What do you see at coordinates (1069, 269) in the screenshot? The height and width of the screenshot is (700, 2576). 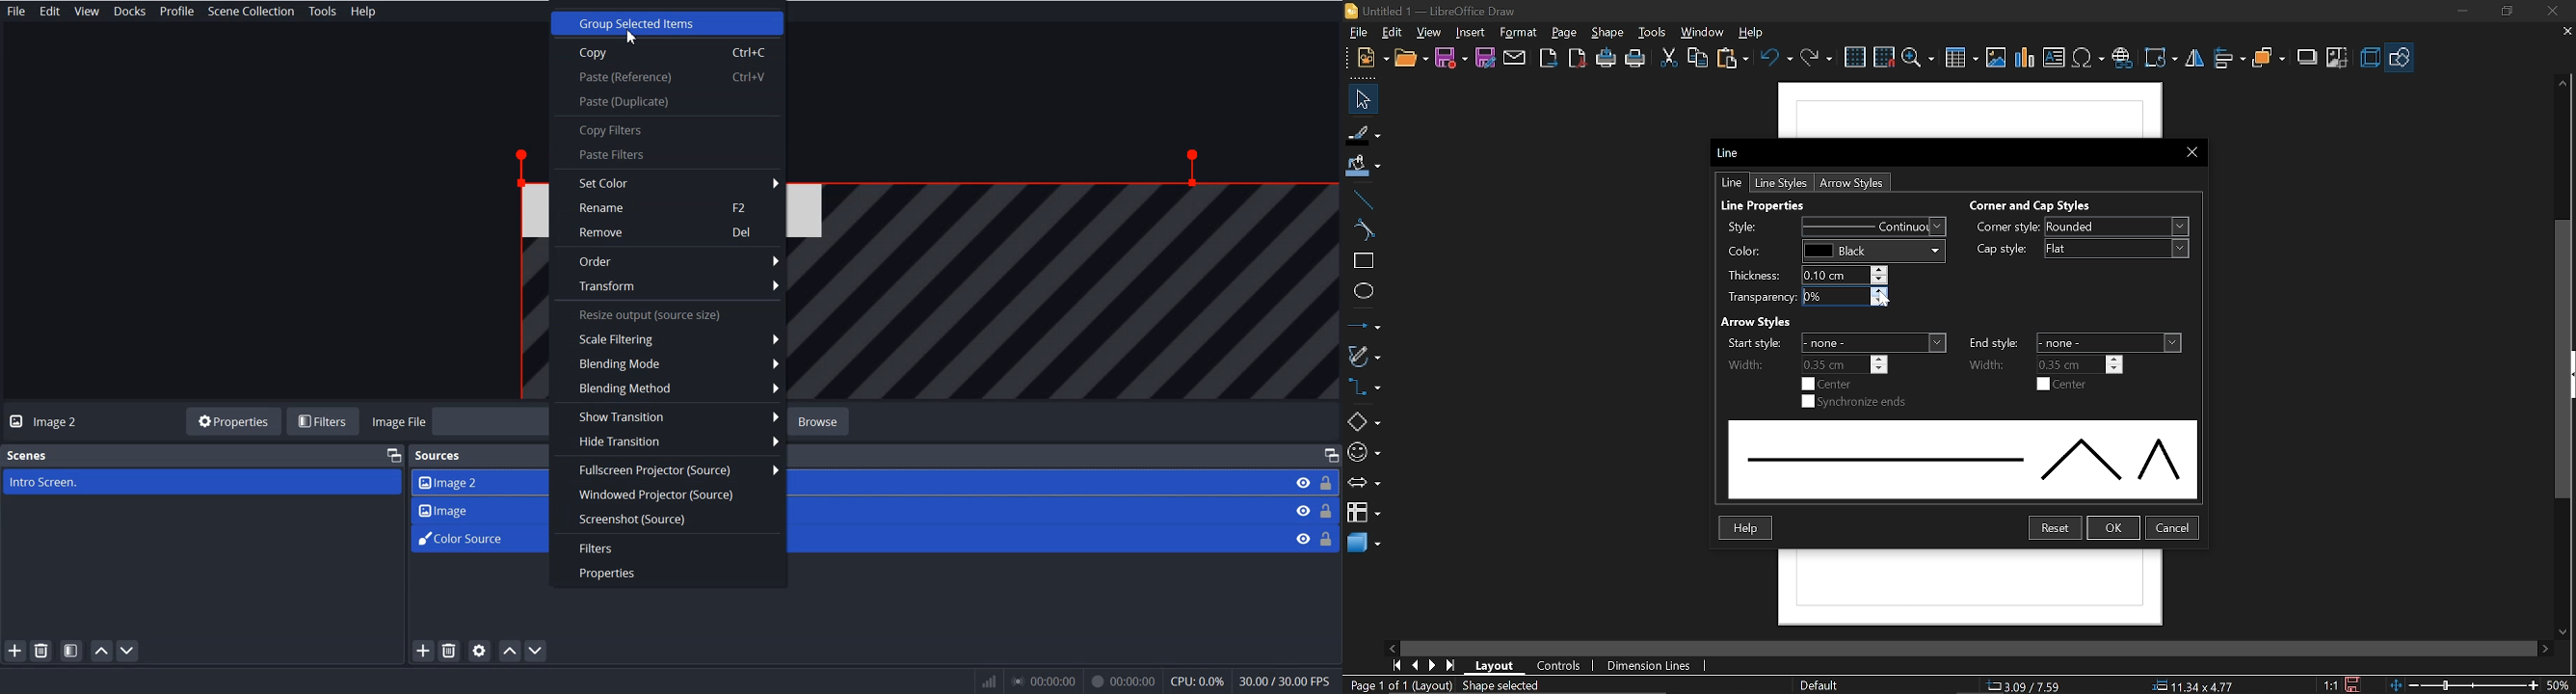 I see `File Overview` at bounding box center [1069, 269].